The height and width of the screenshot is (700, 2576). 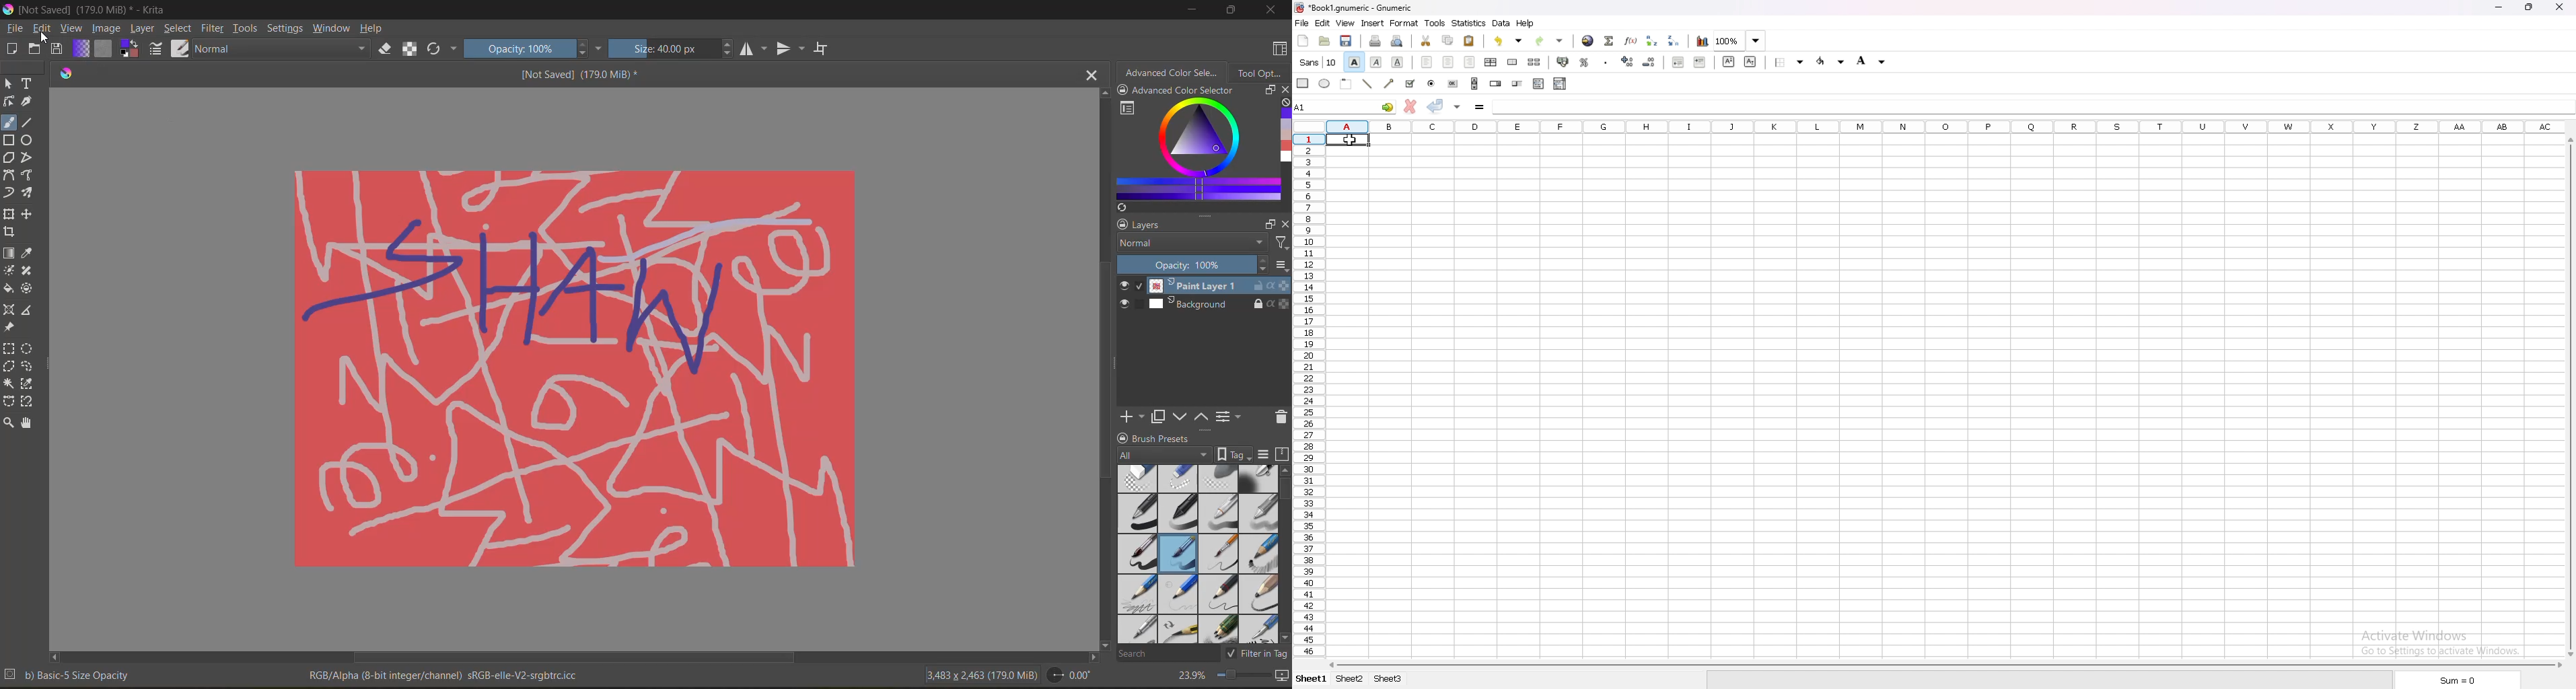 What do you see at coordinates (1323, 22) in the screenshot?
I see `edit` at bounding box center [1323, 22].